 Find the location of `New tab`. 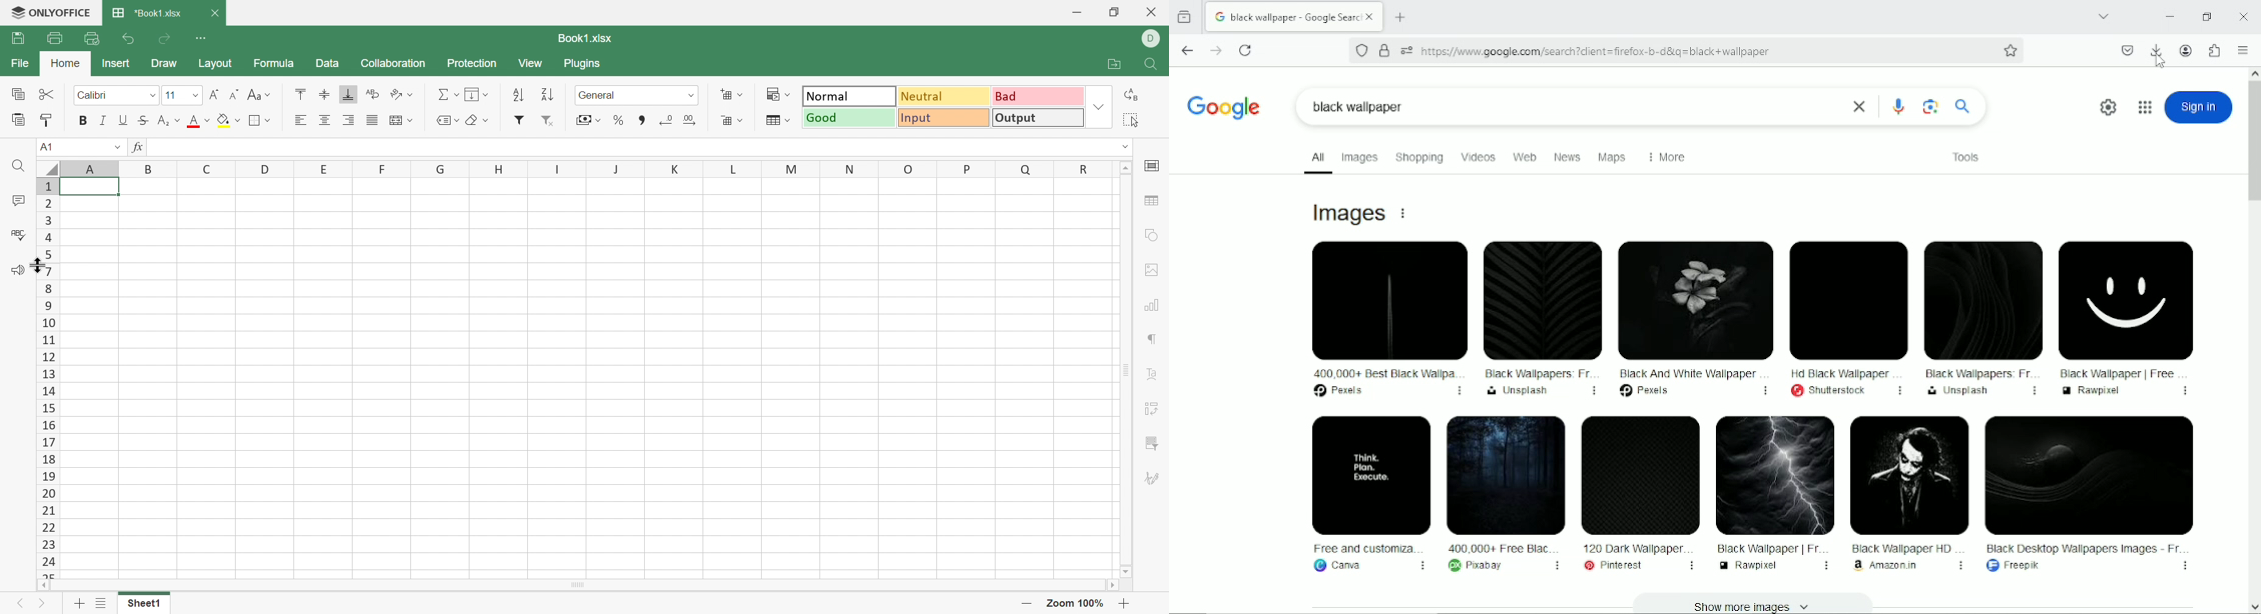

New tab is located at coordinates (1402, 16).